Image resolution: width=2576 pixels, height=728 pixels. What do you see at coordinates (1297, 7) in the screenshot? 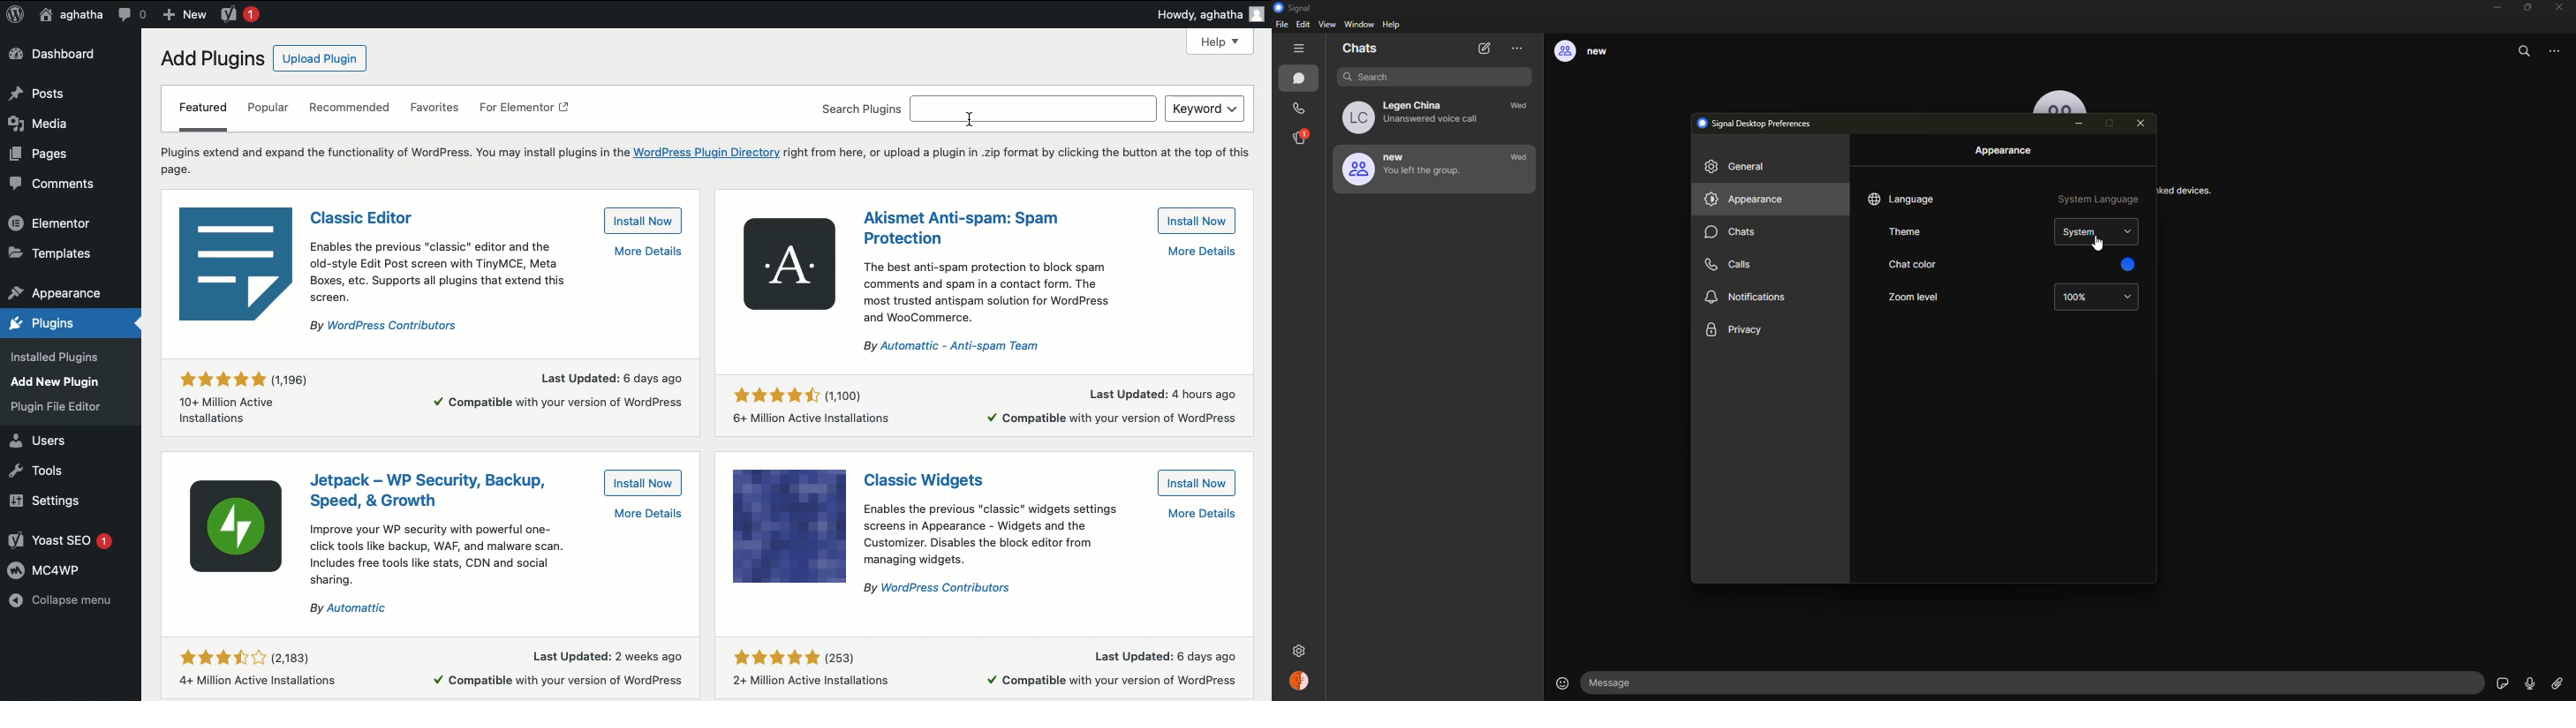
I see `signal logo` at bounding box center [1297, 7].